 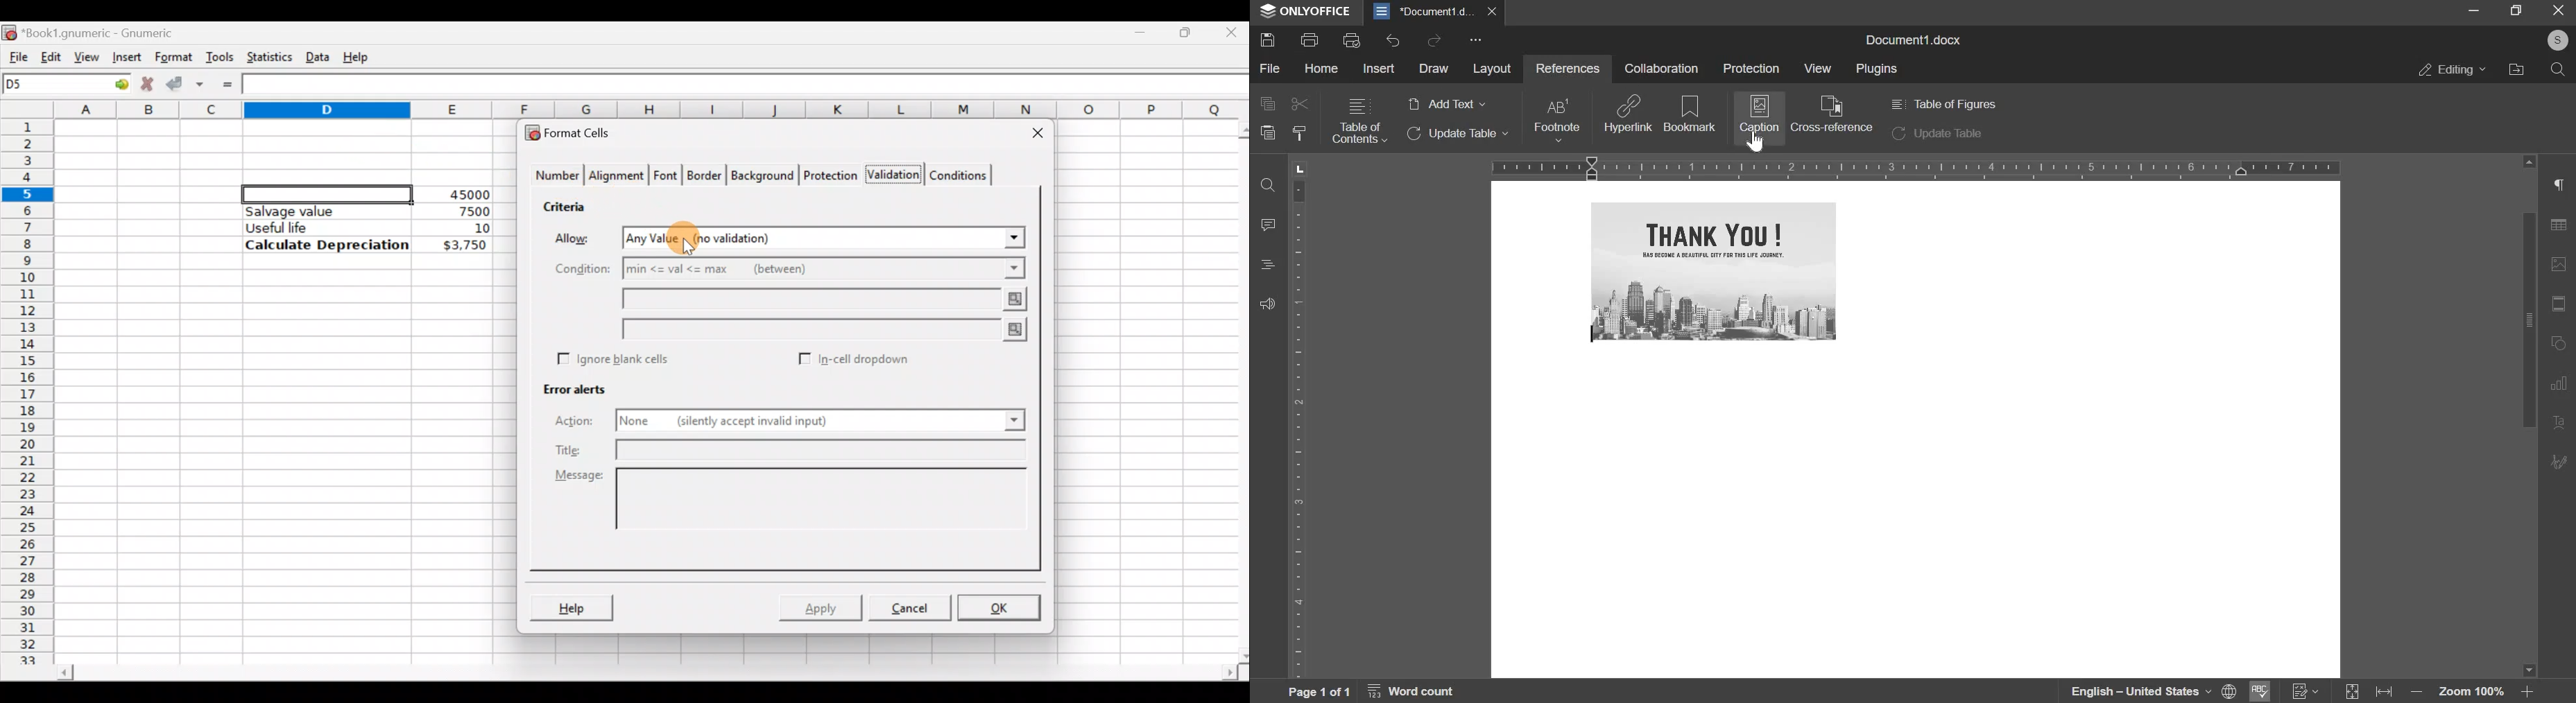 I want to click on print, so click(x=1310, y=38).